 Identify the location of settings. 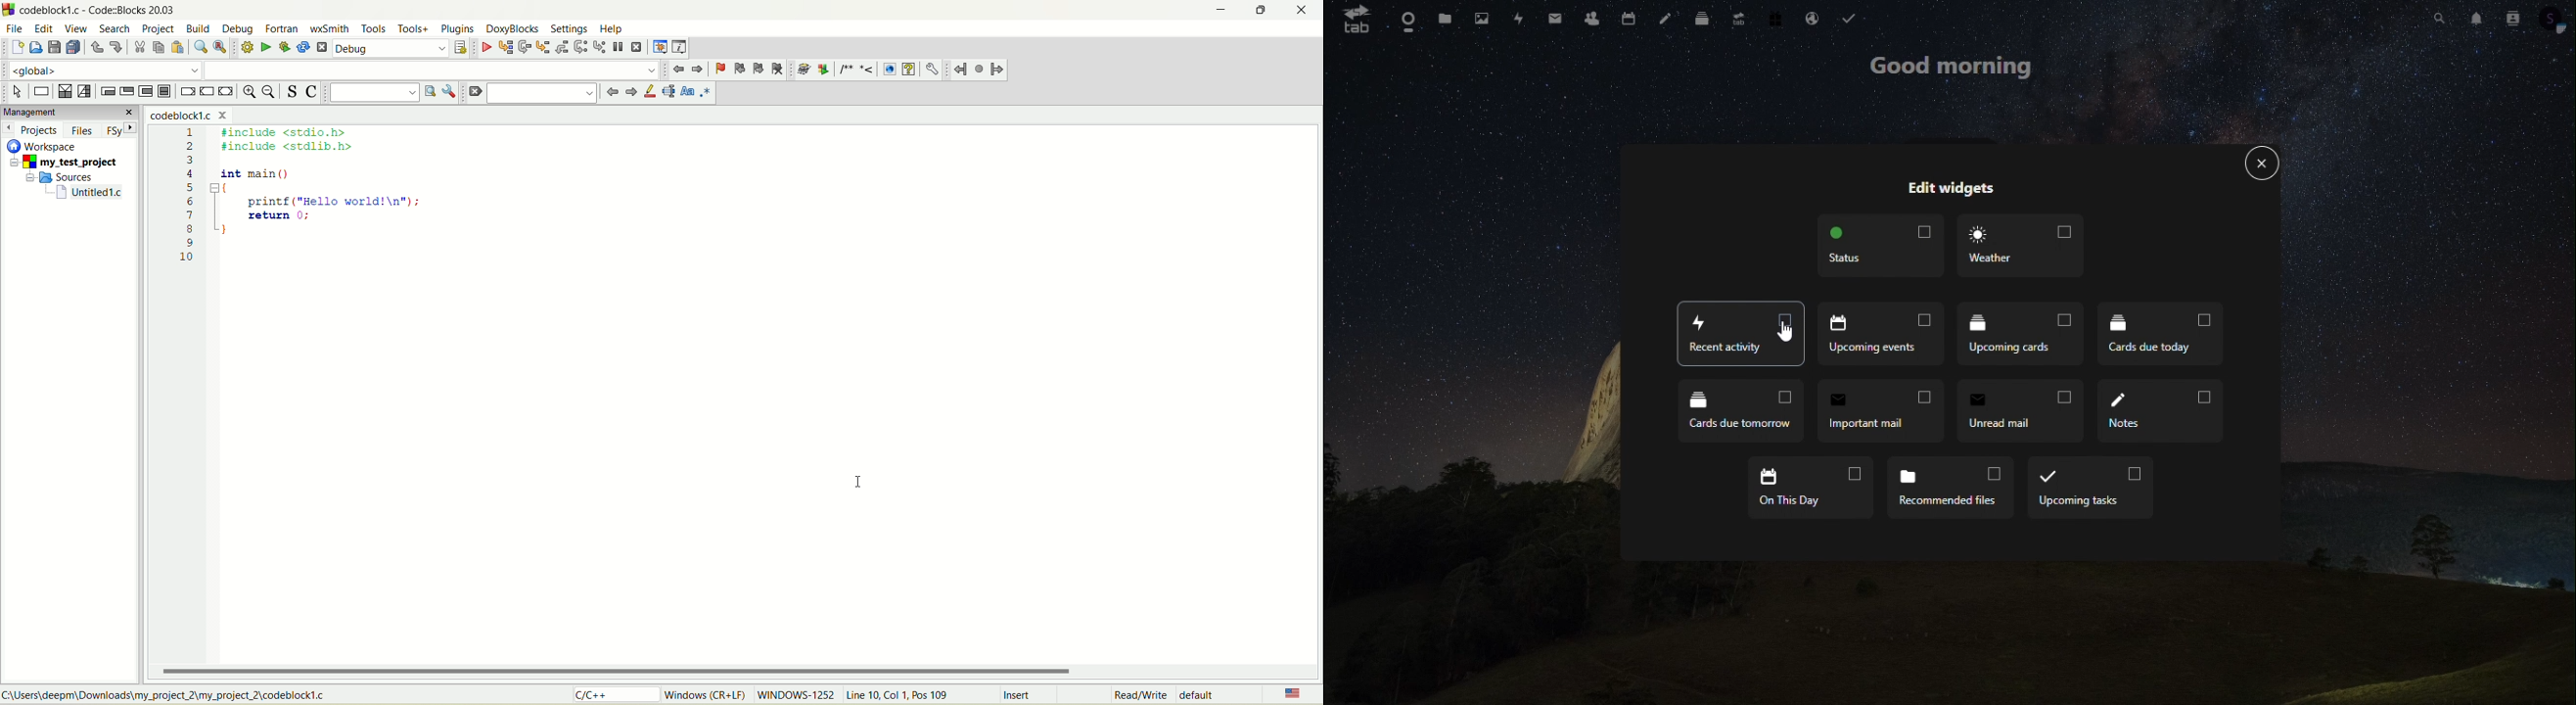
(570, 28).